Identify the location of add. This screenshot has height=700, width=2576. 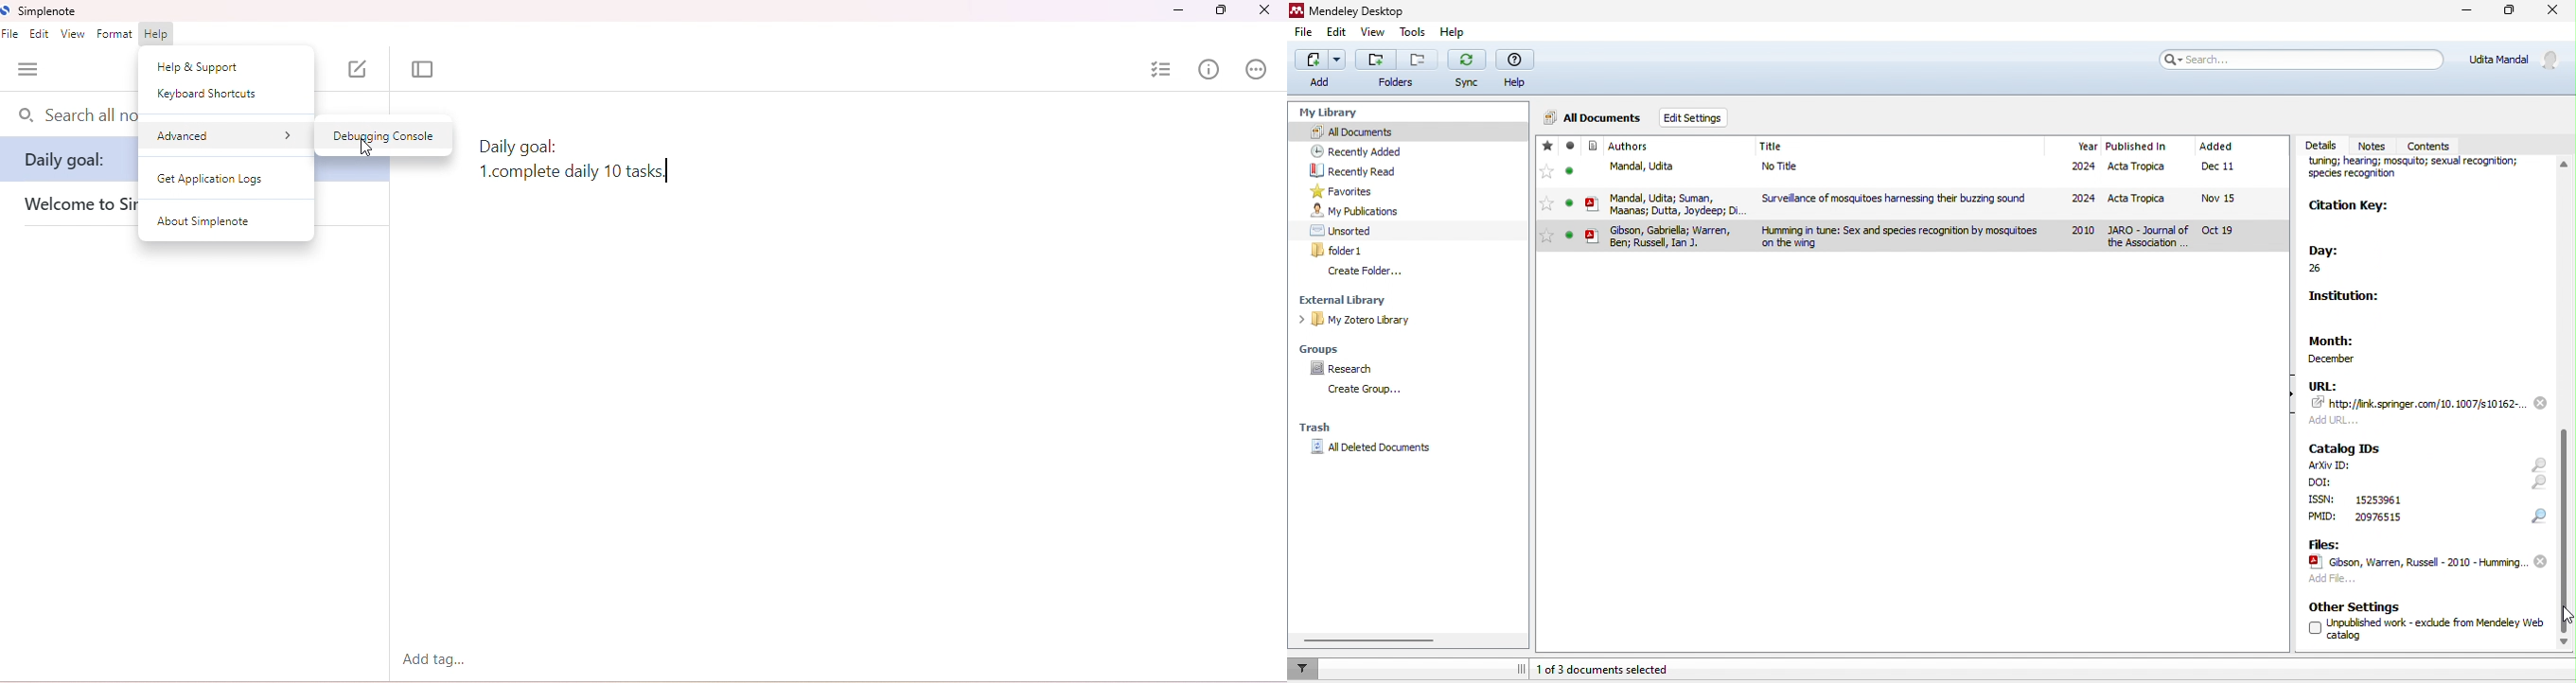
(2338, 419).